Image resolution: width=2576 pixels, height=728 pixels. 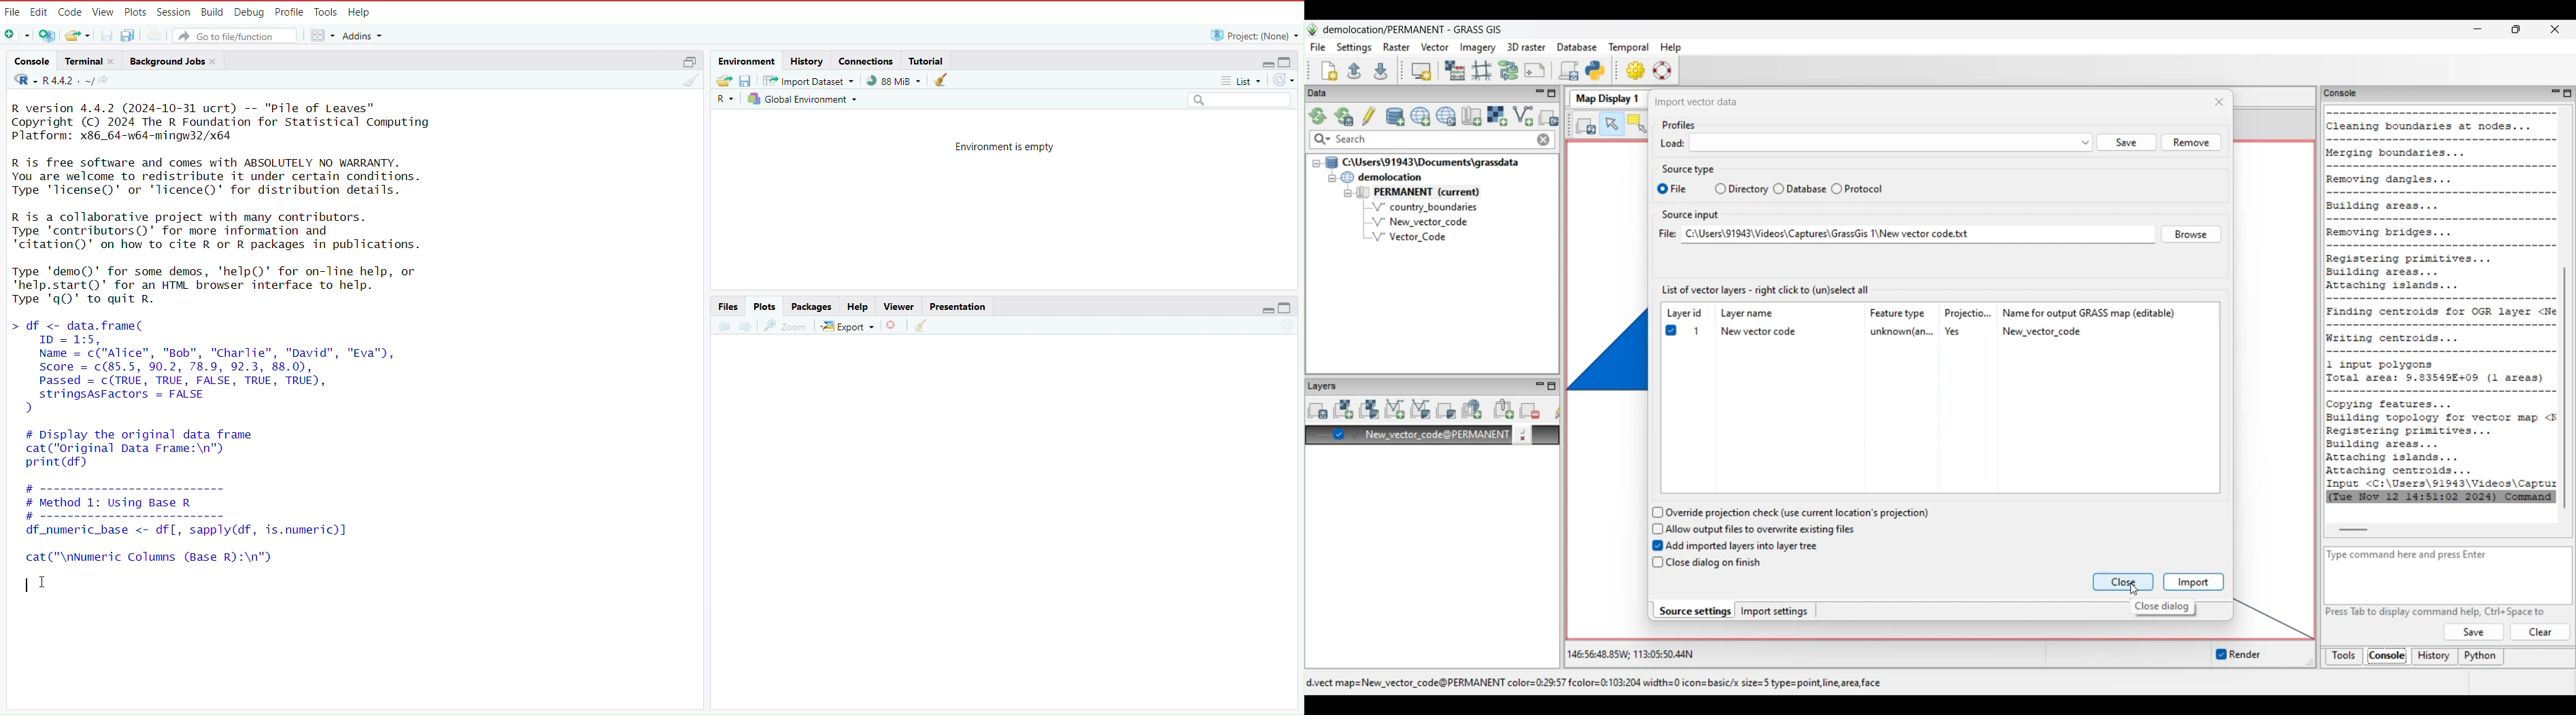 I want to click on Plots, so click(x=763, y=307).